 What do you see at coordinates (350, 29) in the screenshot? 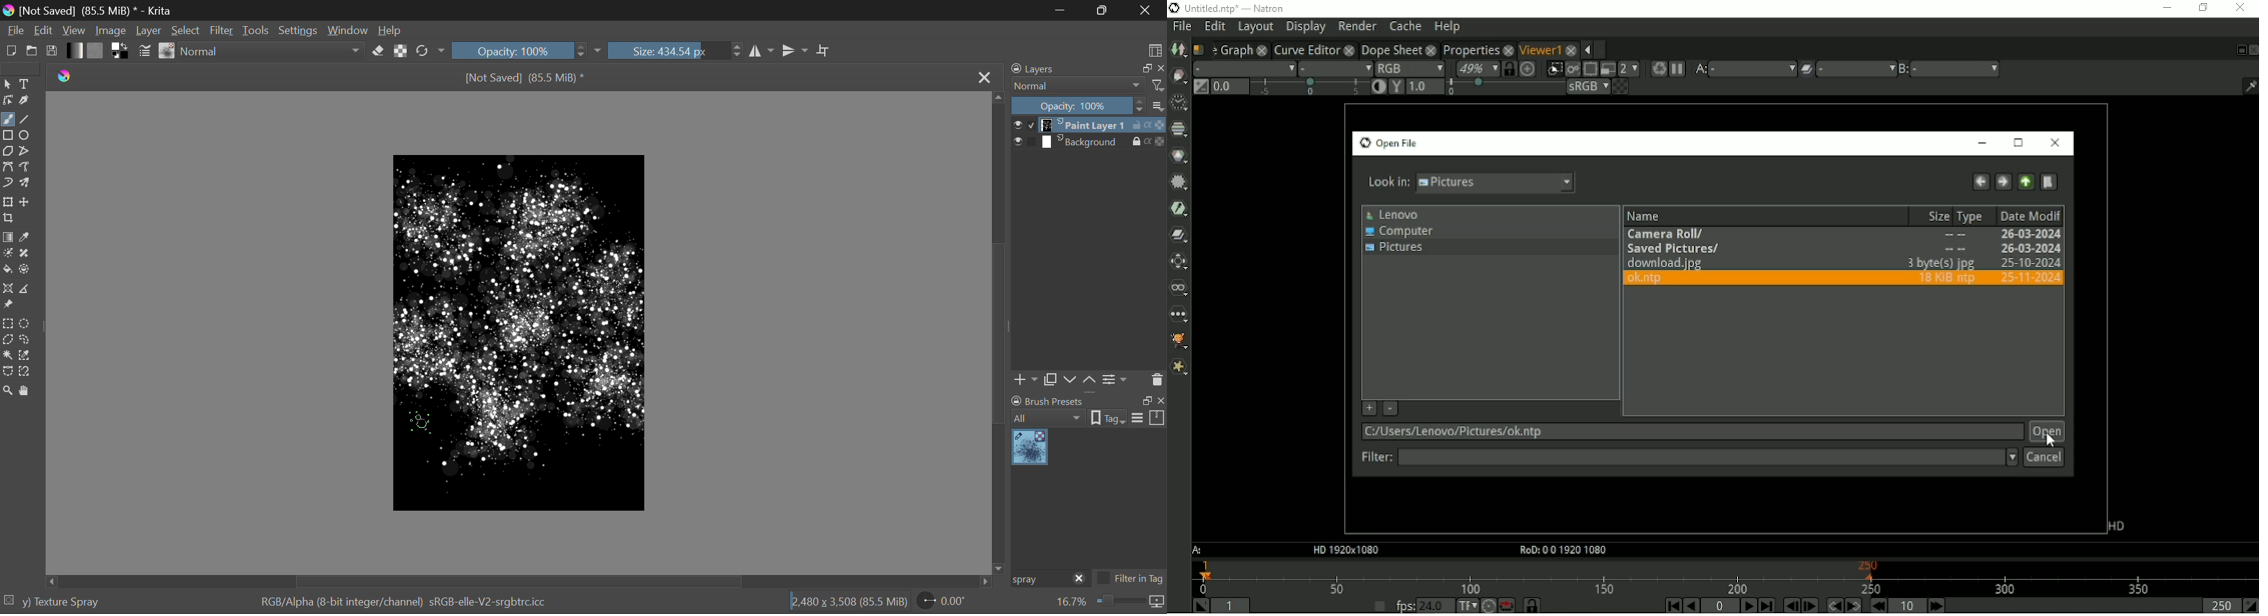
I see `Window` at bounding box center [350, 29].